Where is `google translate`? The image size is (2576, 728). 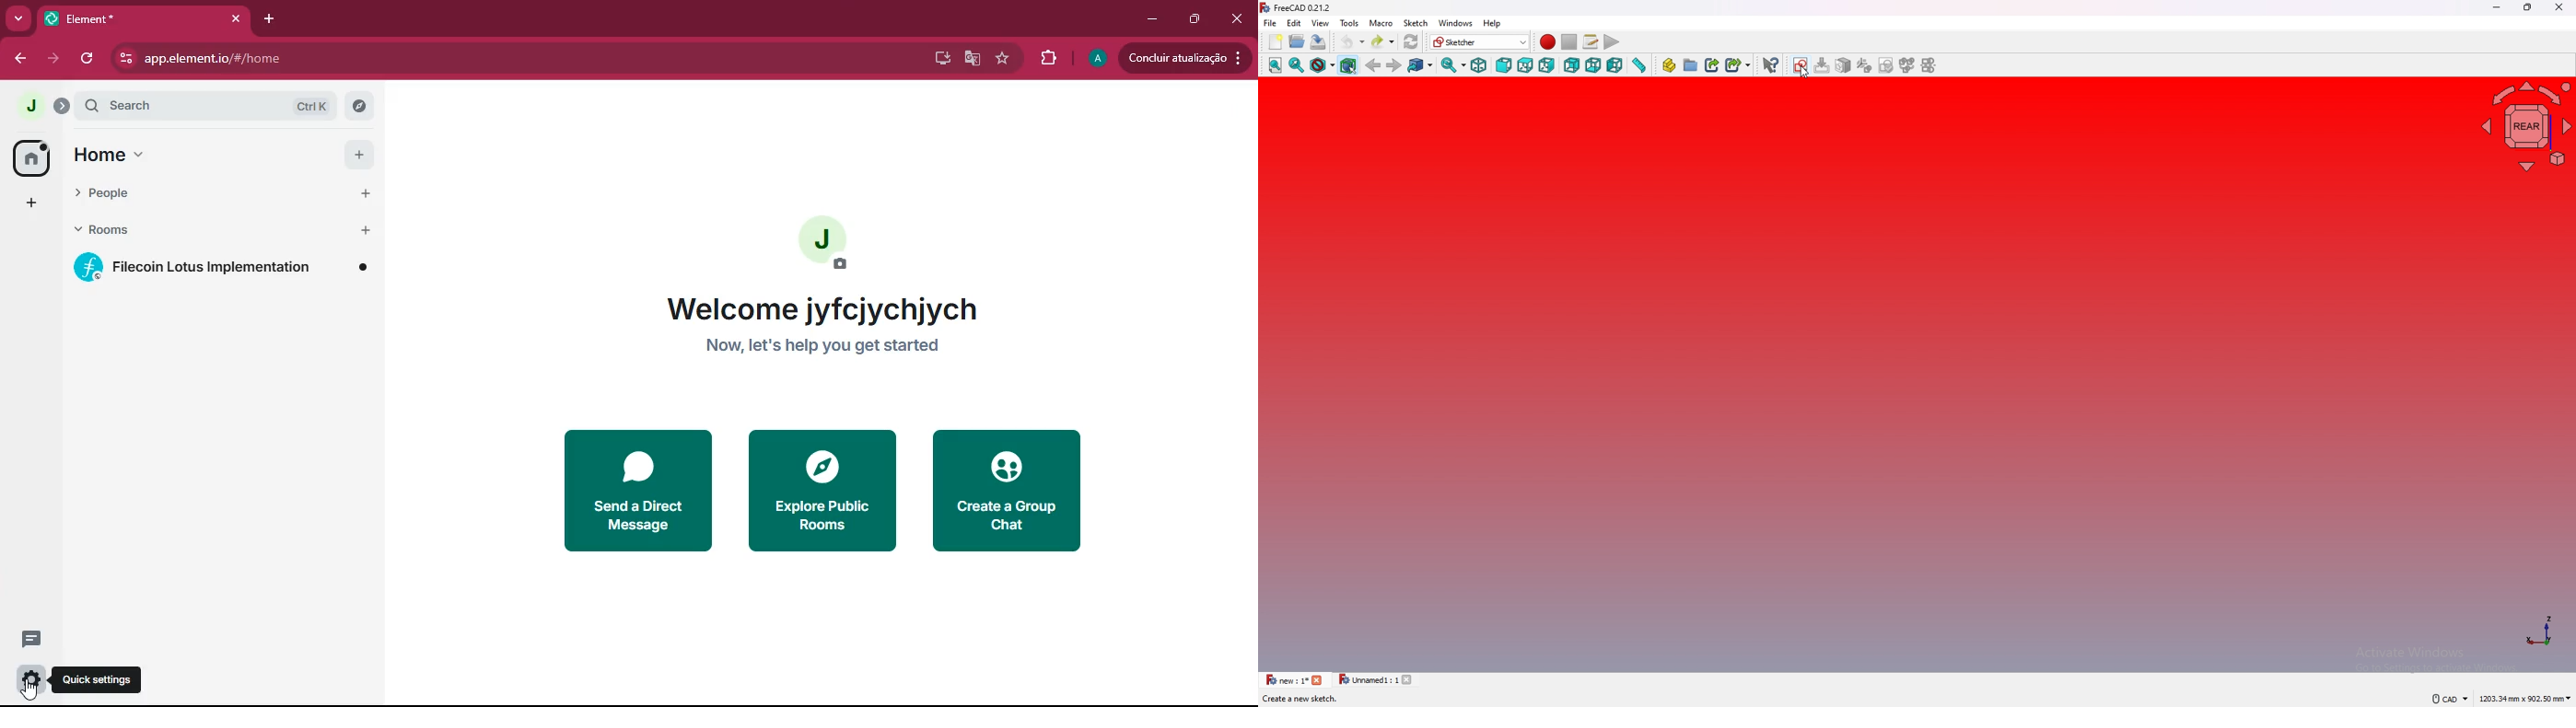 google translate is located at coordinates (973, 61).